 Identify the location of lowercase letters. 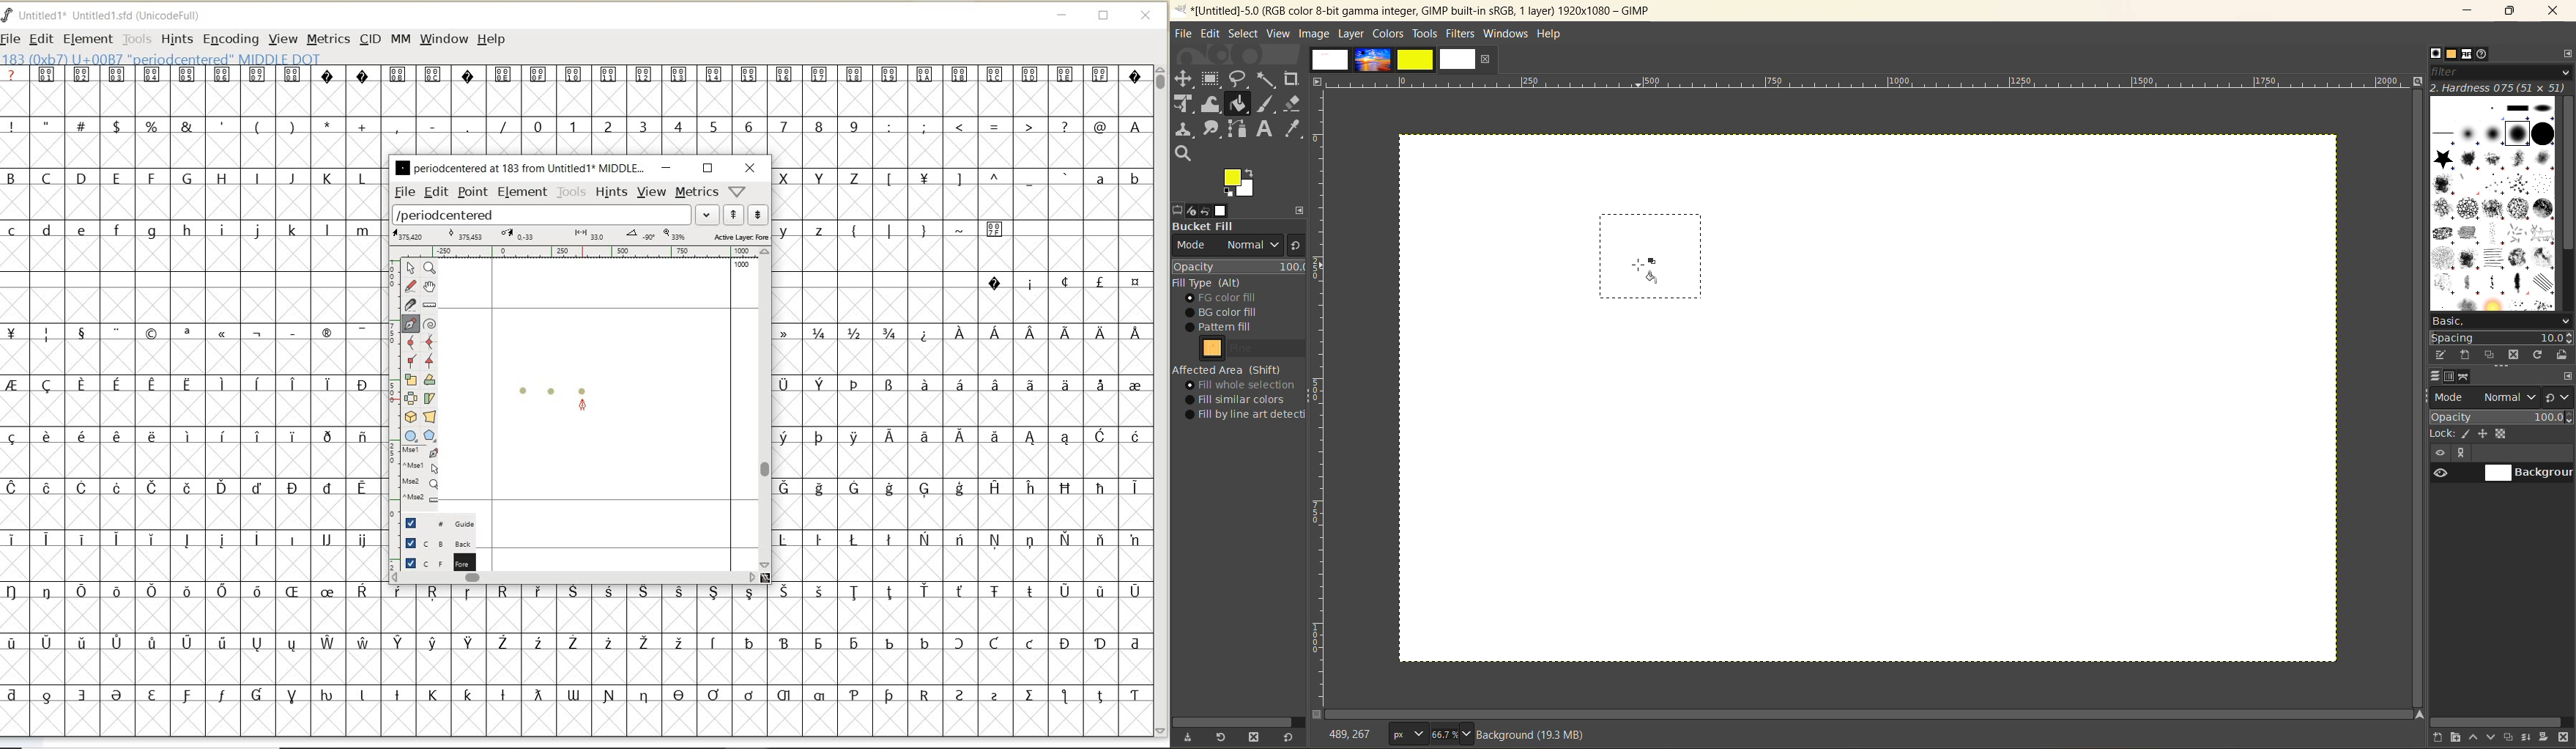
(191, 231).